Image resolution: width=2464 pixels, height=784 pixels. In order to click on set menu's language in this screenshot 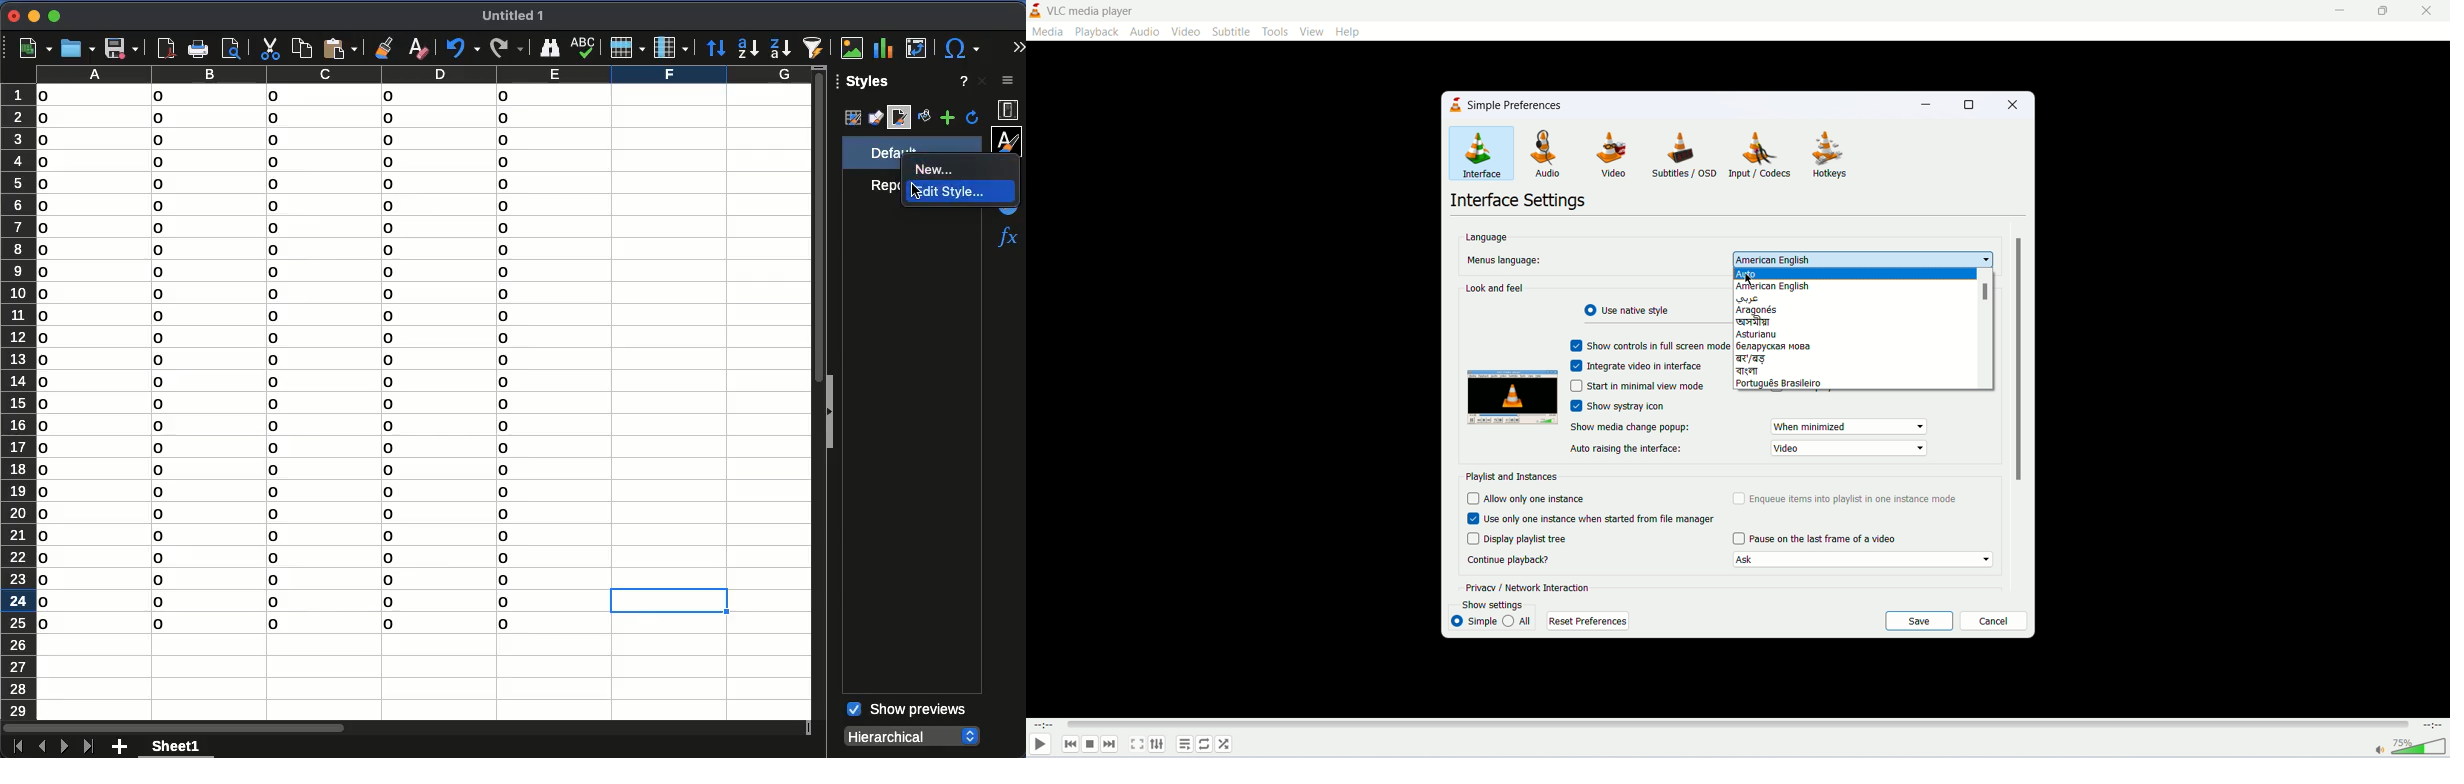, I will do `click(1862, 259)`.